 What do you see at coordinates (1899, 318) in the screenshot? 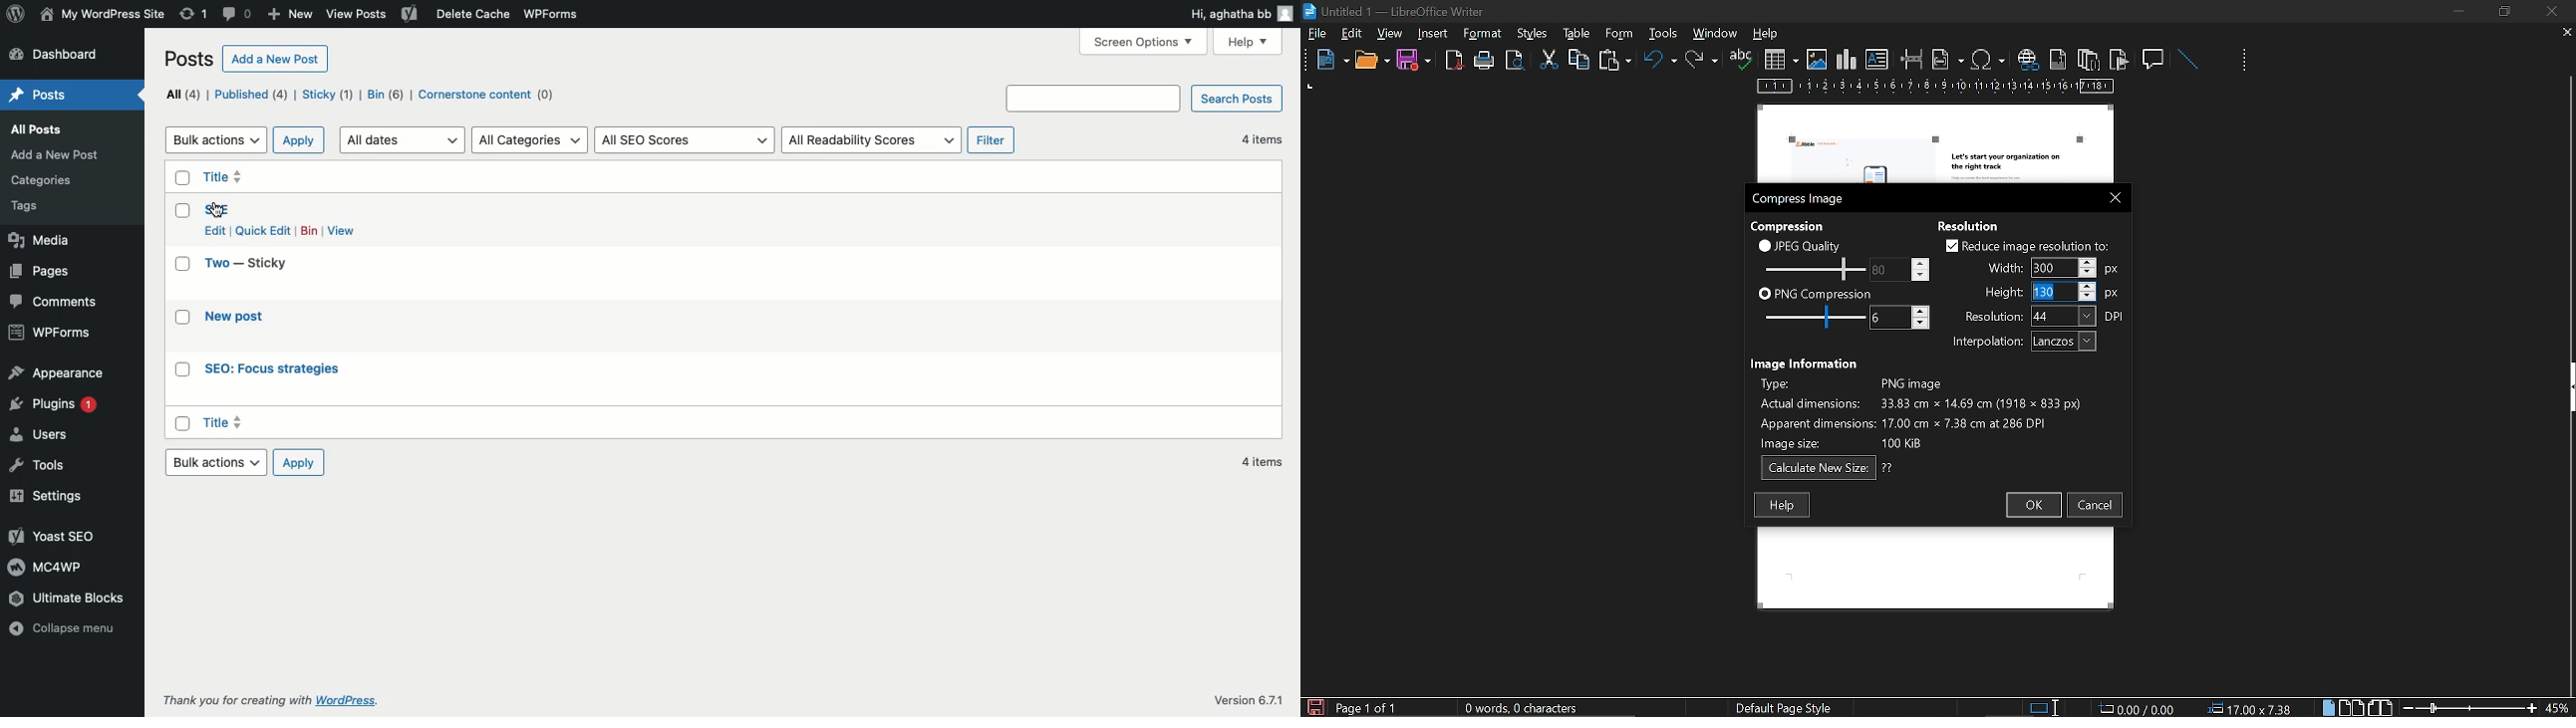
I see `change png compression` at bounding box center [1899, 318].